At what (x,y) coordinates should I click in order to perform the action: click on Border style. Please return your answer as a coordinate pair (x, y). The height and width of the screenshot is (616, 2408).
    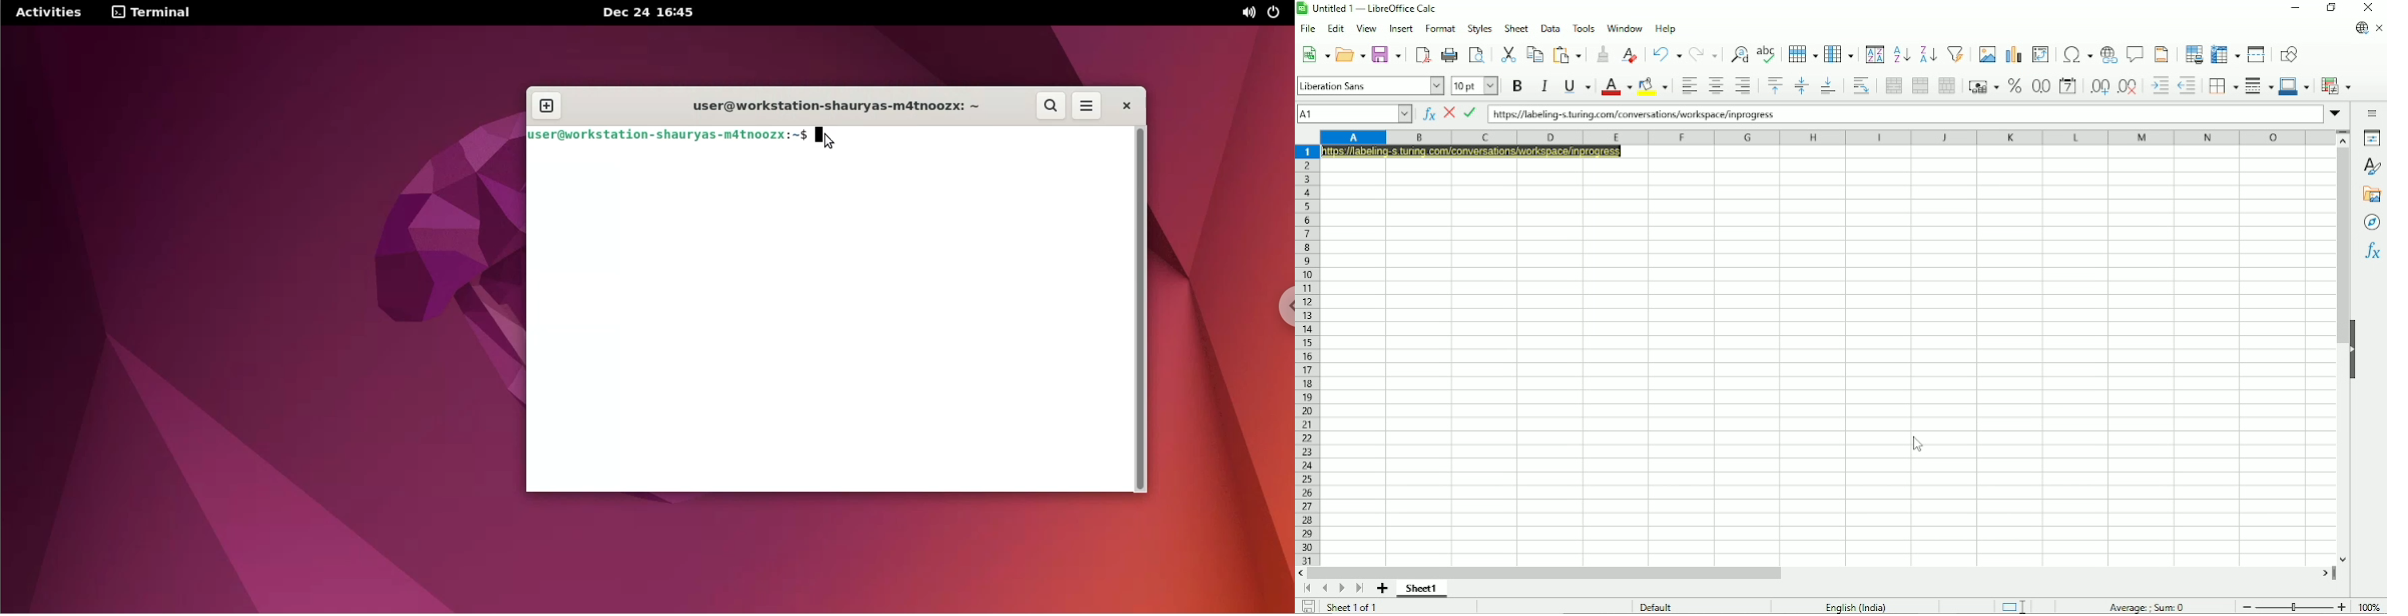
    Looking at the image, I should click on (2259, 86).